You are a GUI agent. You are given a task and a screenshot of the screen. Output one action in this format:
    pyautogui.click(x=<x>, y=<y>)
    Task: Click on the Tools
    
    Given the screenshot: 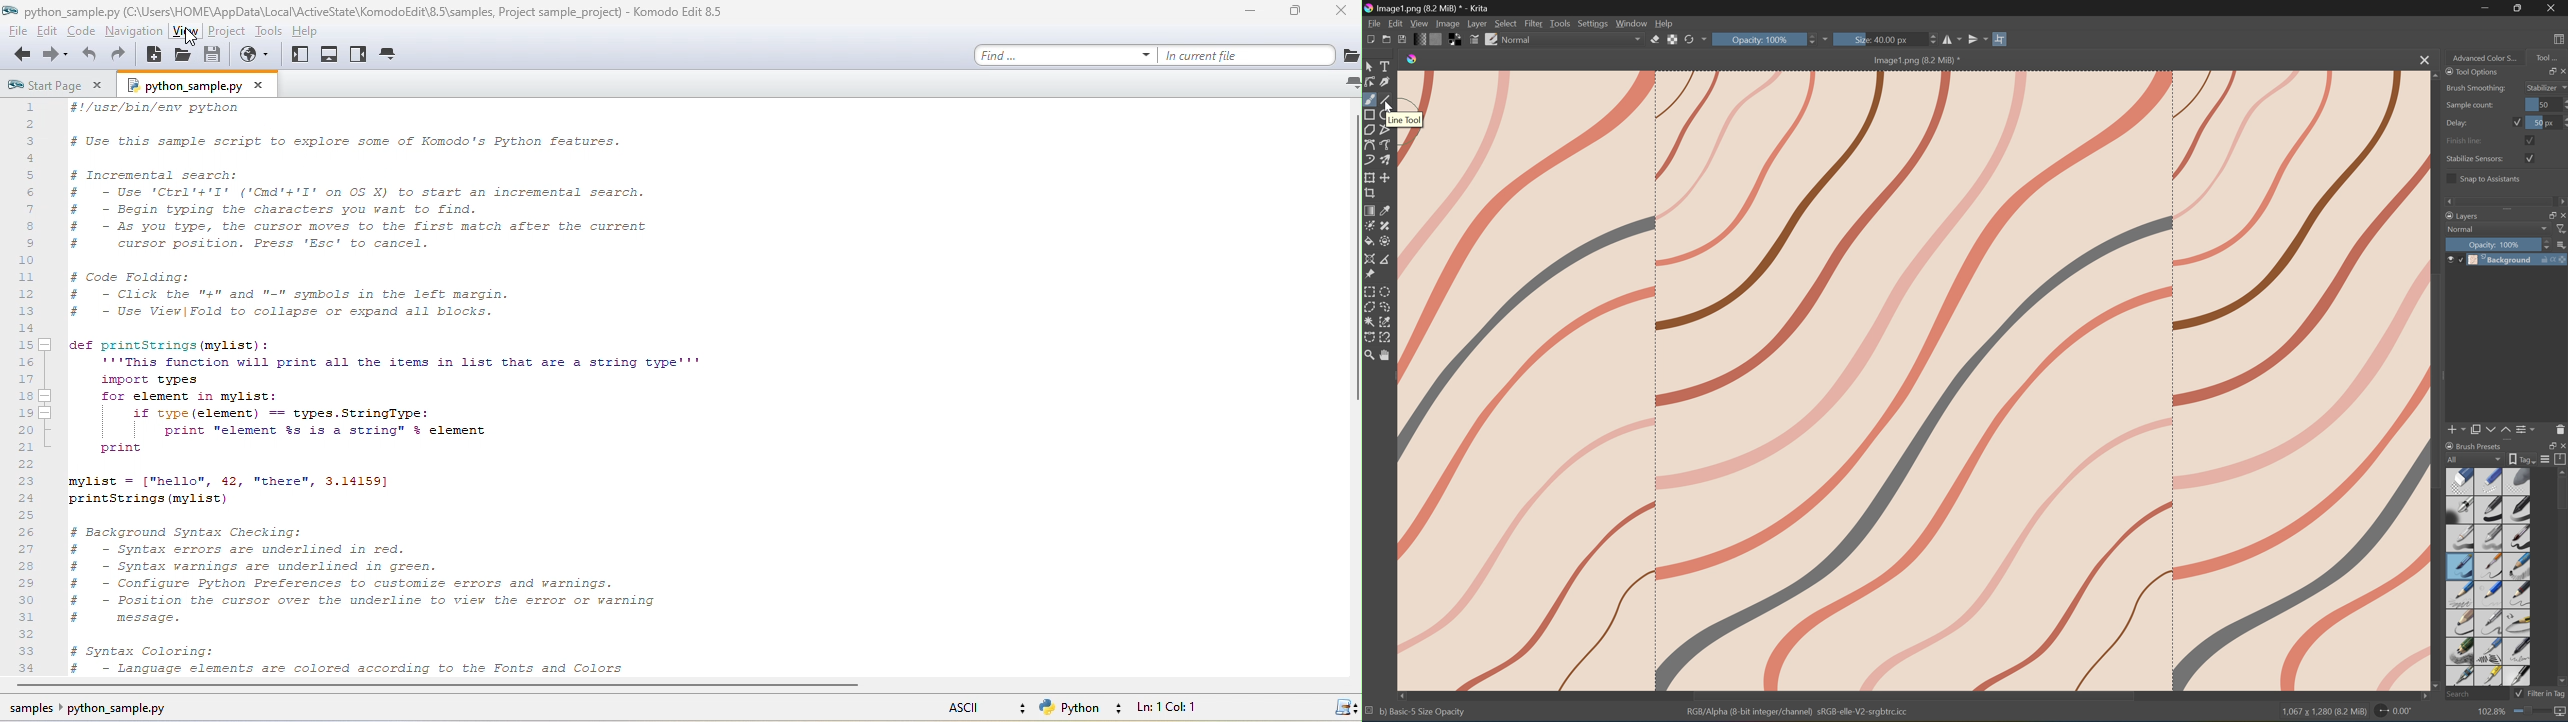 What is the action you would take?
    pyautogui.click(x=1561, y=23)
    